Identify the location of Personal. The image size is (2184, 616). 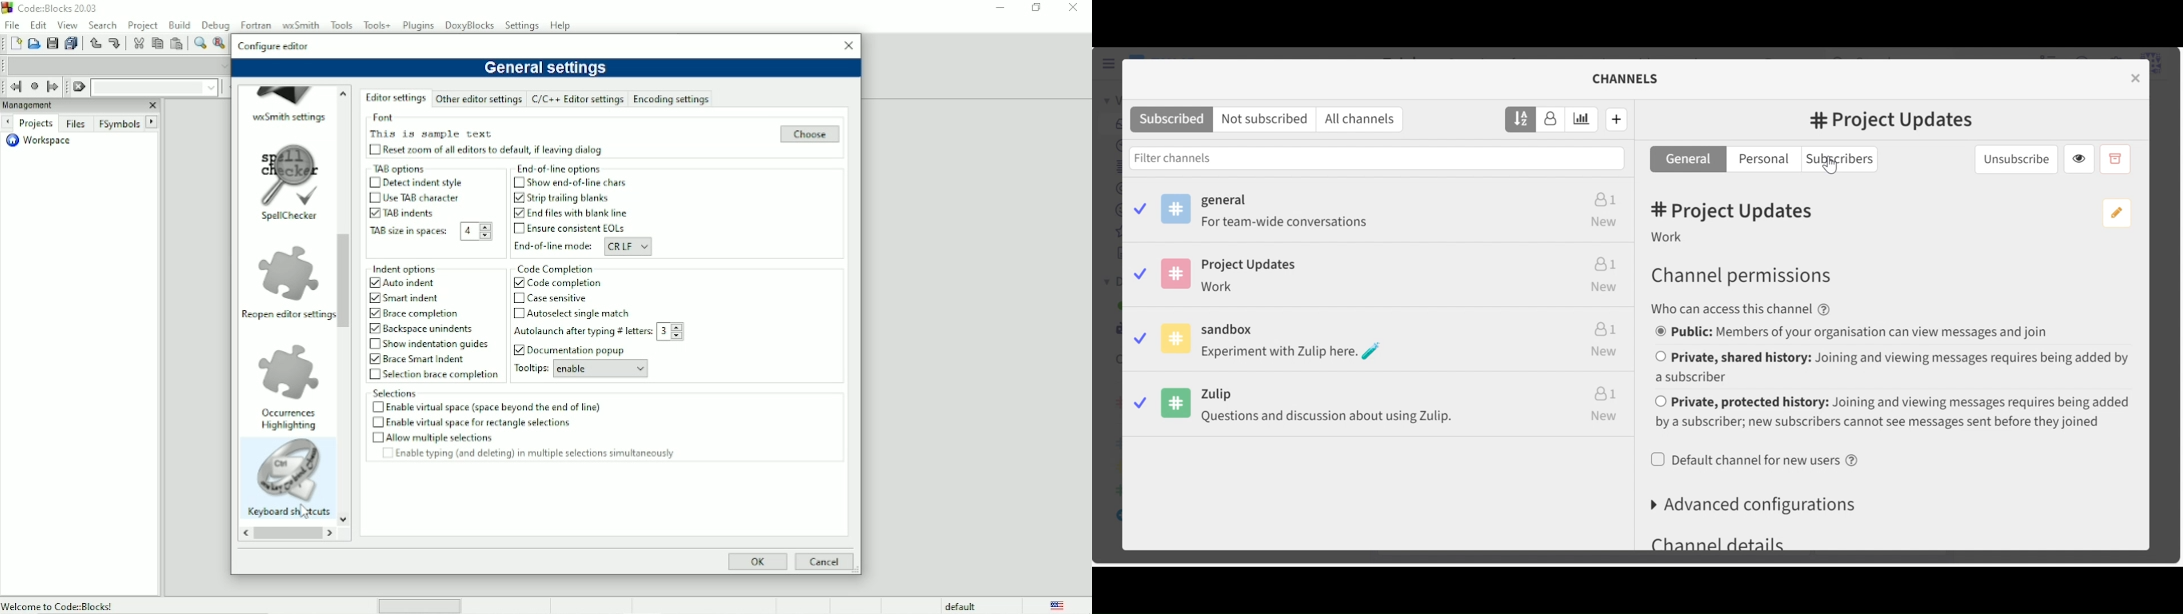
(1763, 159).